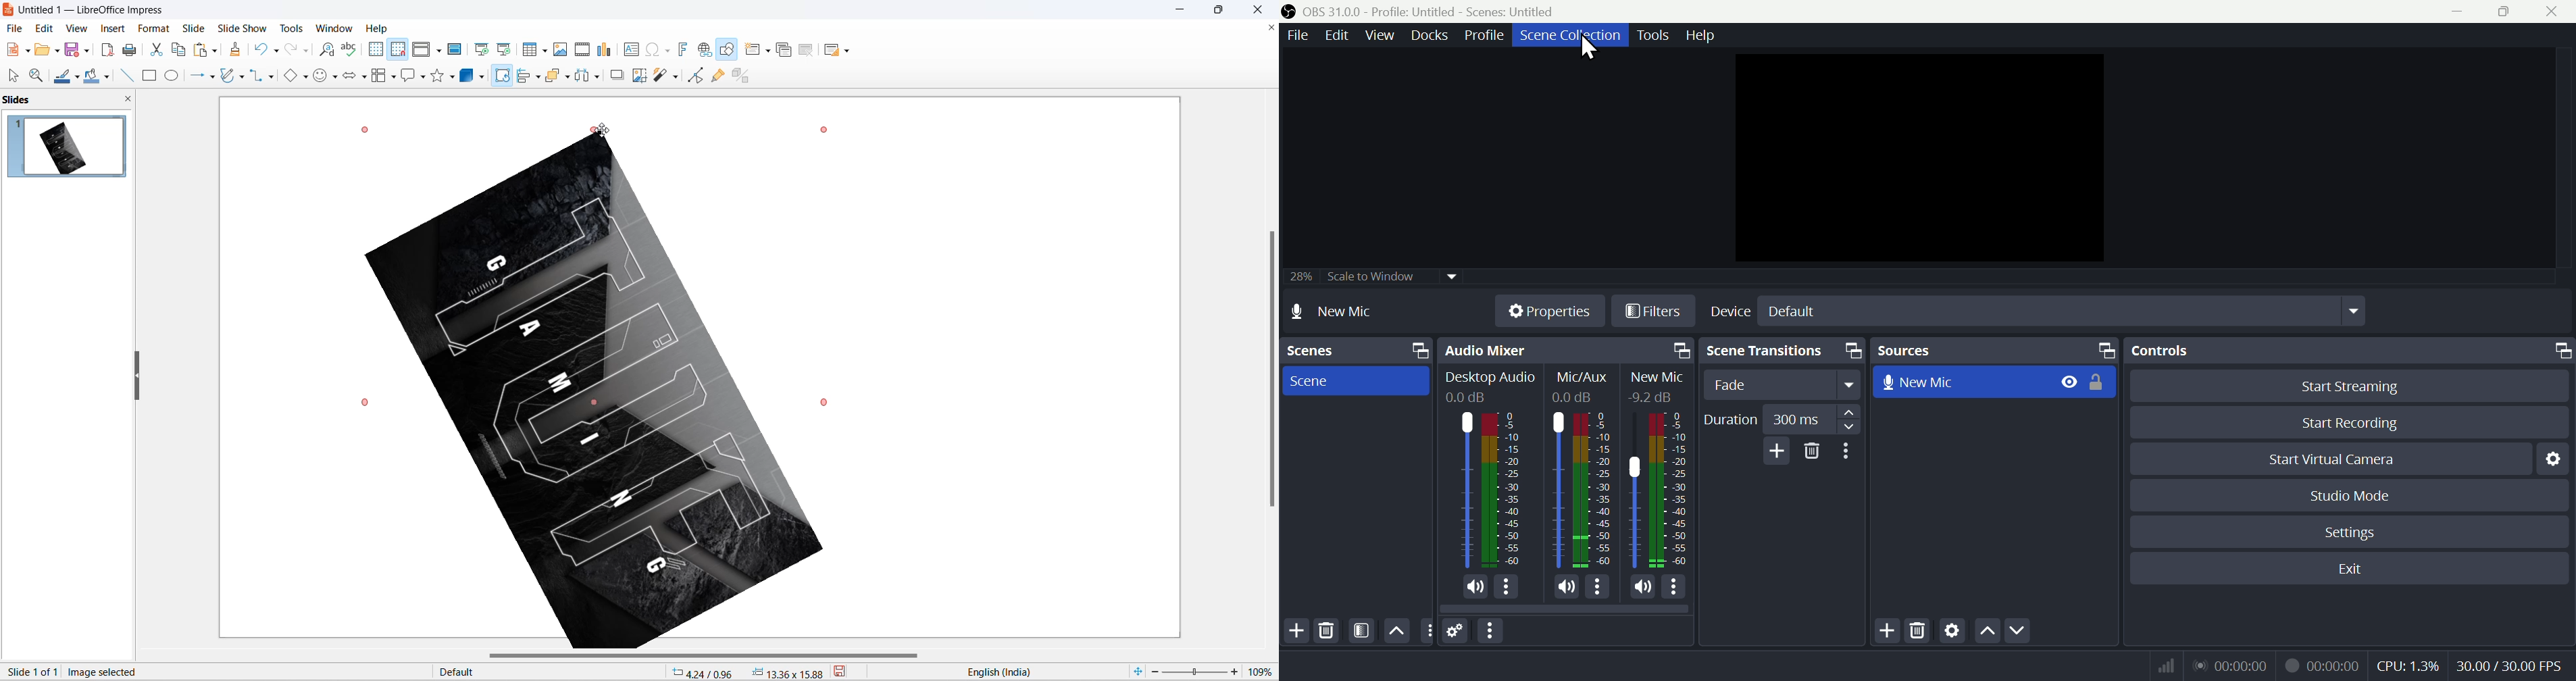 This screenshot has height=700, width=2576. Describe the element at coordinates (195, 76) in the screenshot. I see `line and arrows` at that location.